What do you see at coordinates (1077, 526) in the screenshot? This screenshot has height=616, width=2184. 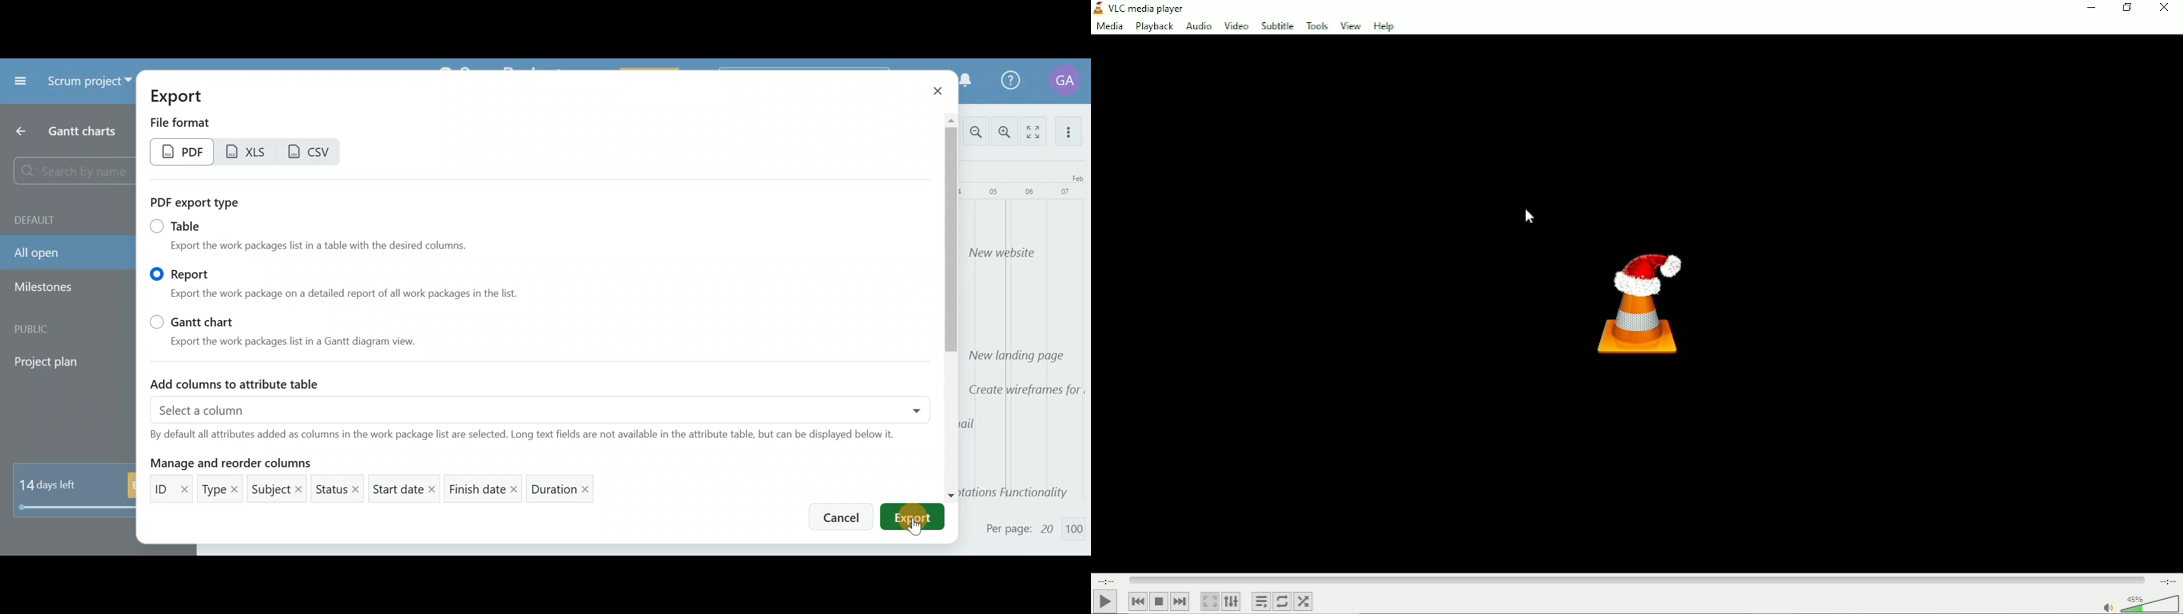 I see `100` at bounding box center [1077, 526].